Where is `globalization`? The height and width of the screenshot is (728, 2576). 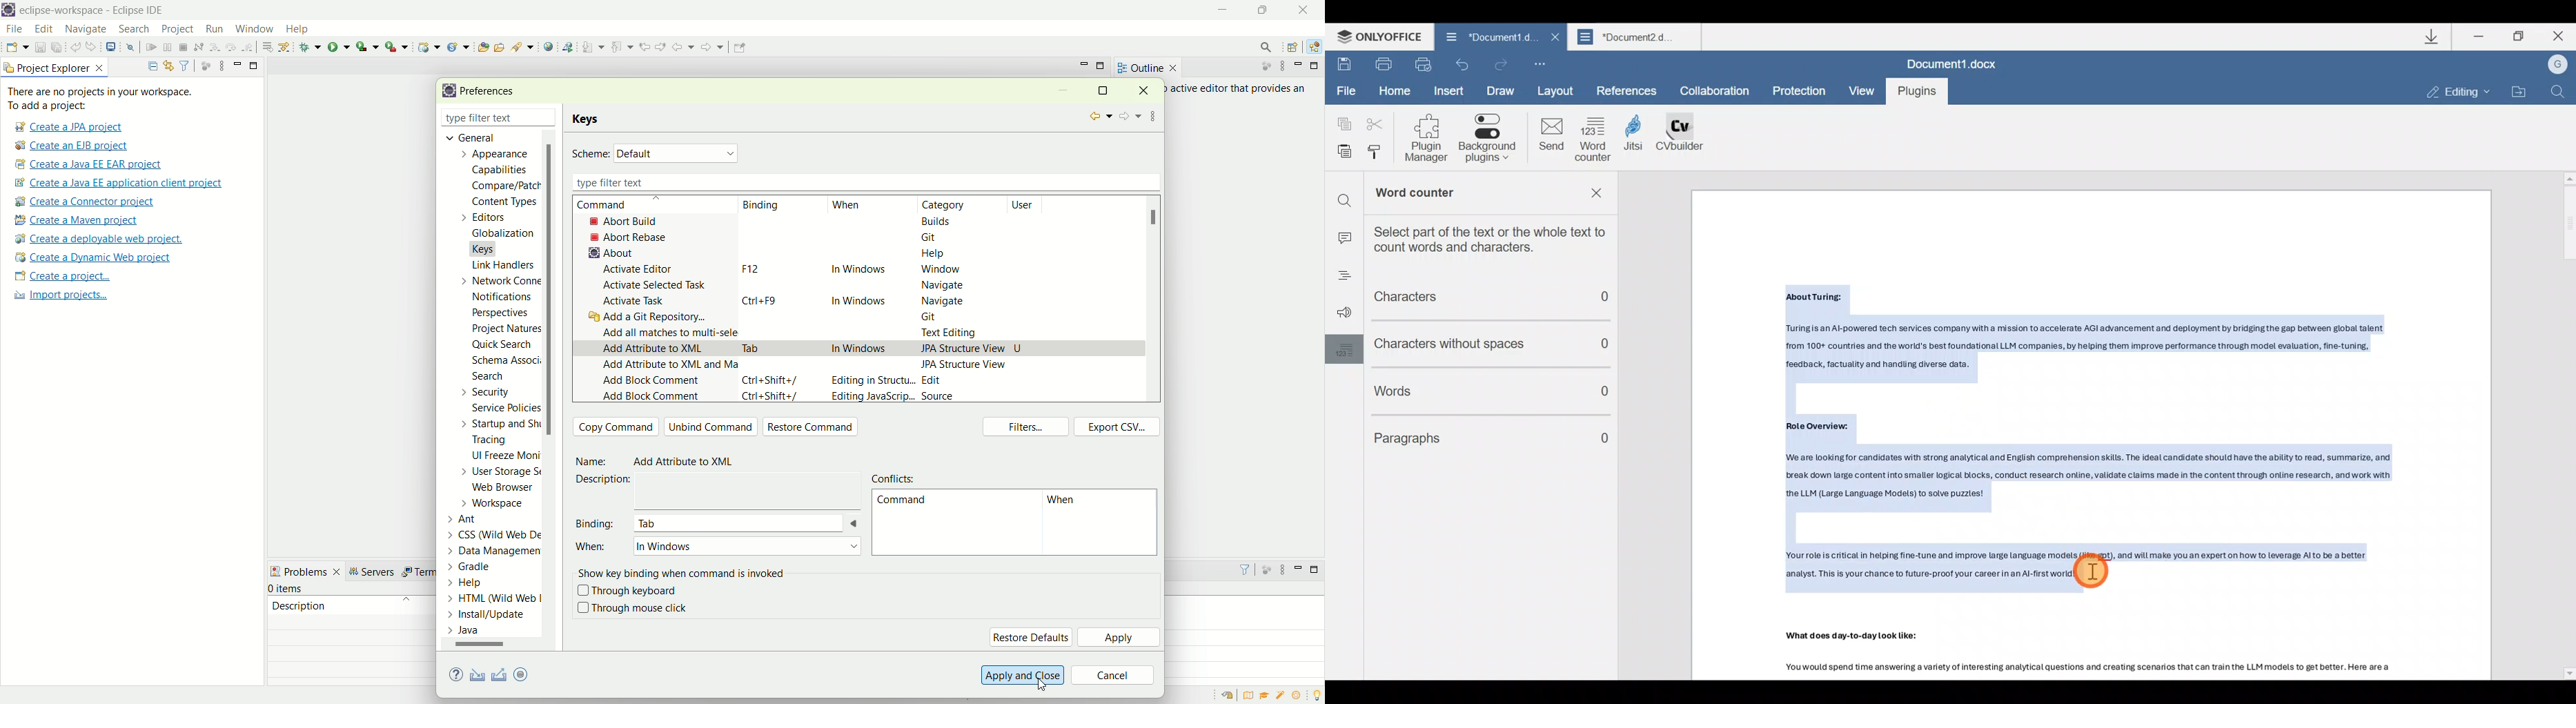
globalization is located at coordinates (502, 234).